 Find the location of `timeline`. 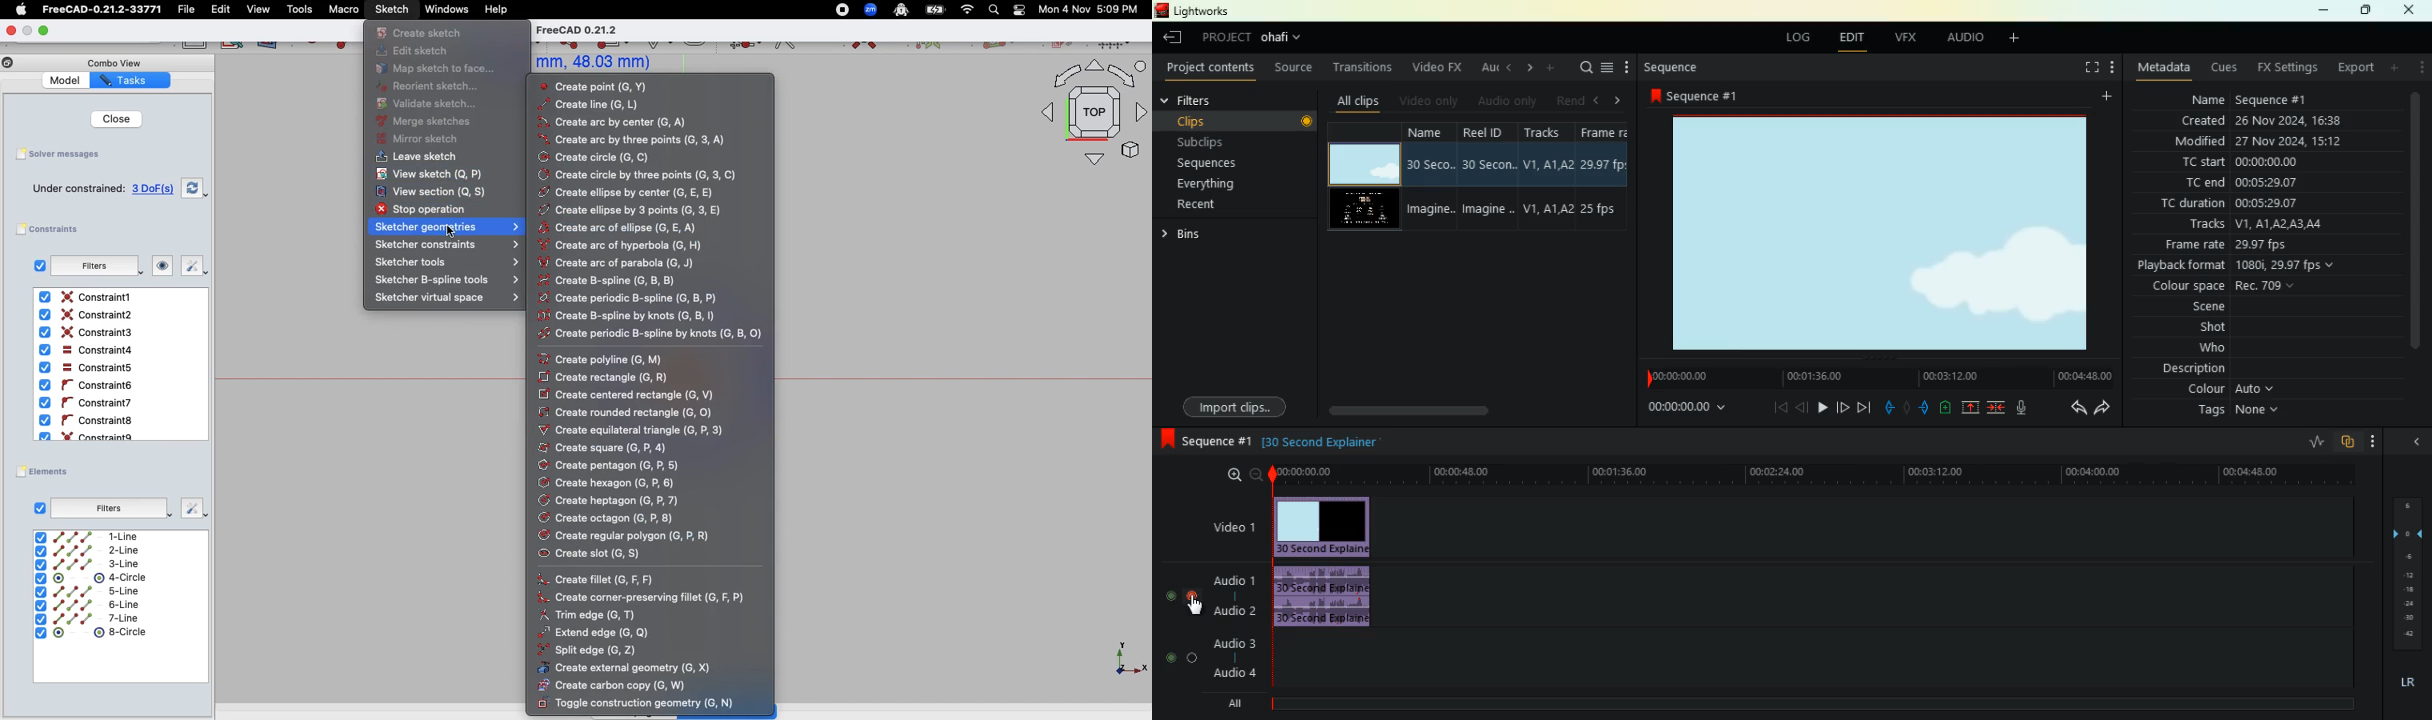

timeline is located at coordinates (1871, 375).